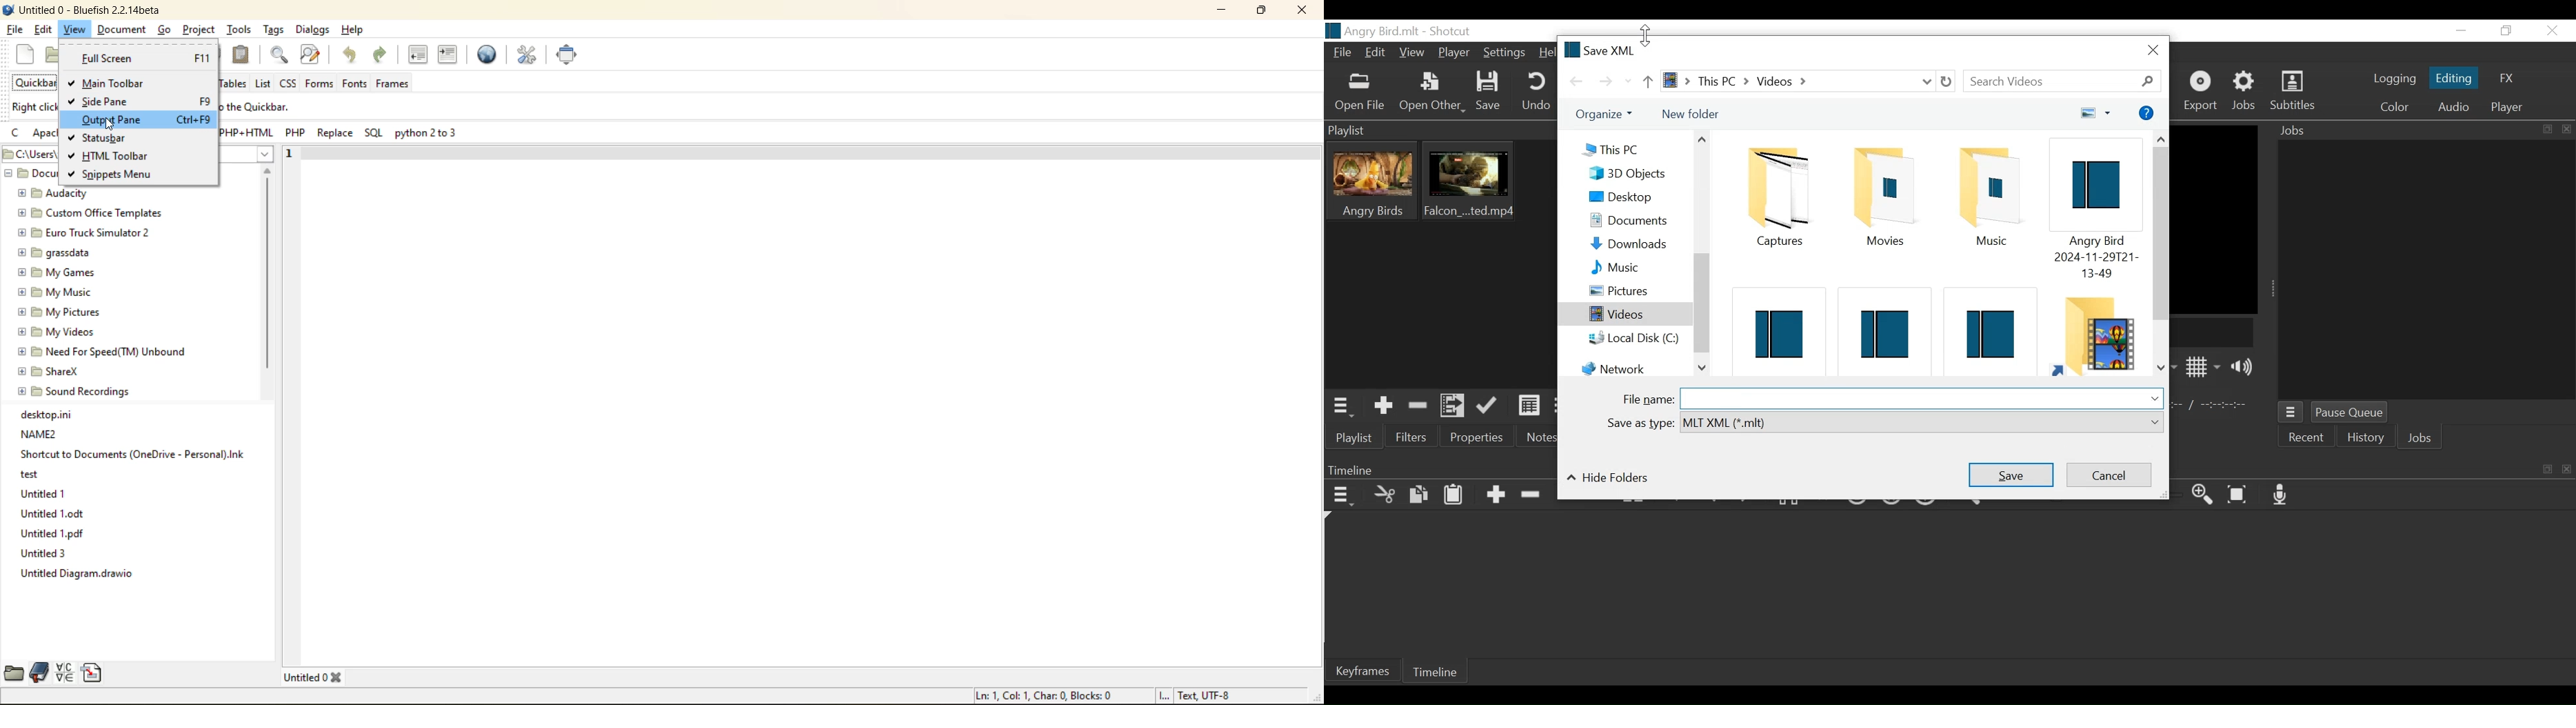  I want to click on Filters, so click(1412, 438).